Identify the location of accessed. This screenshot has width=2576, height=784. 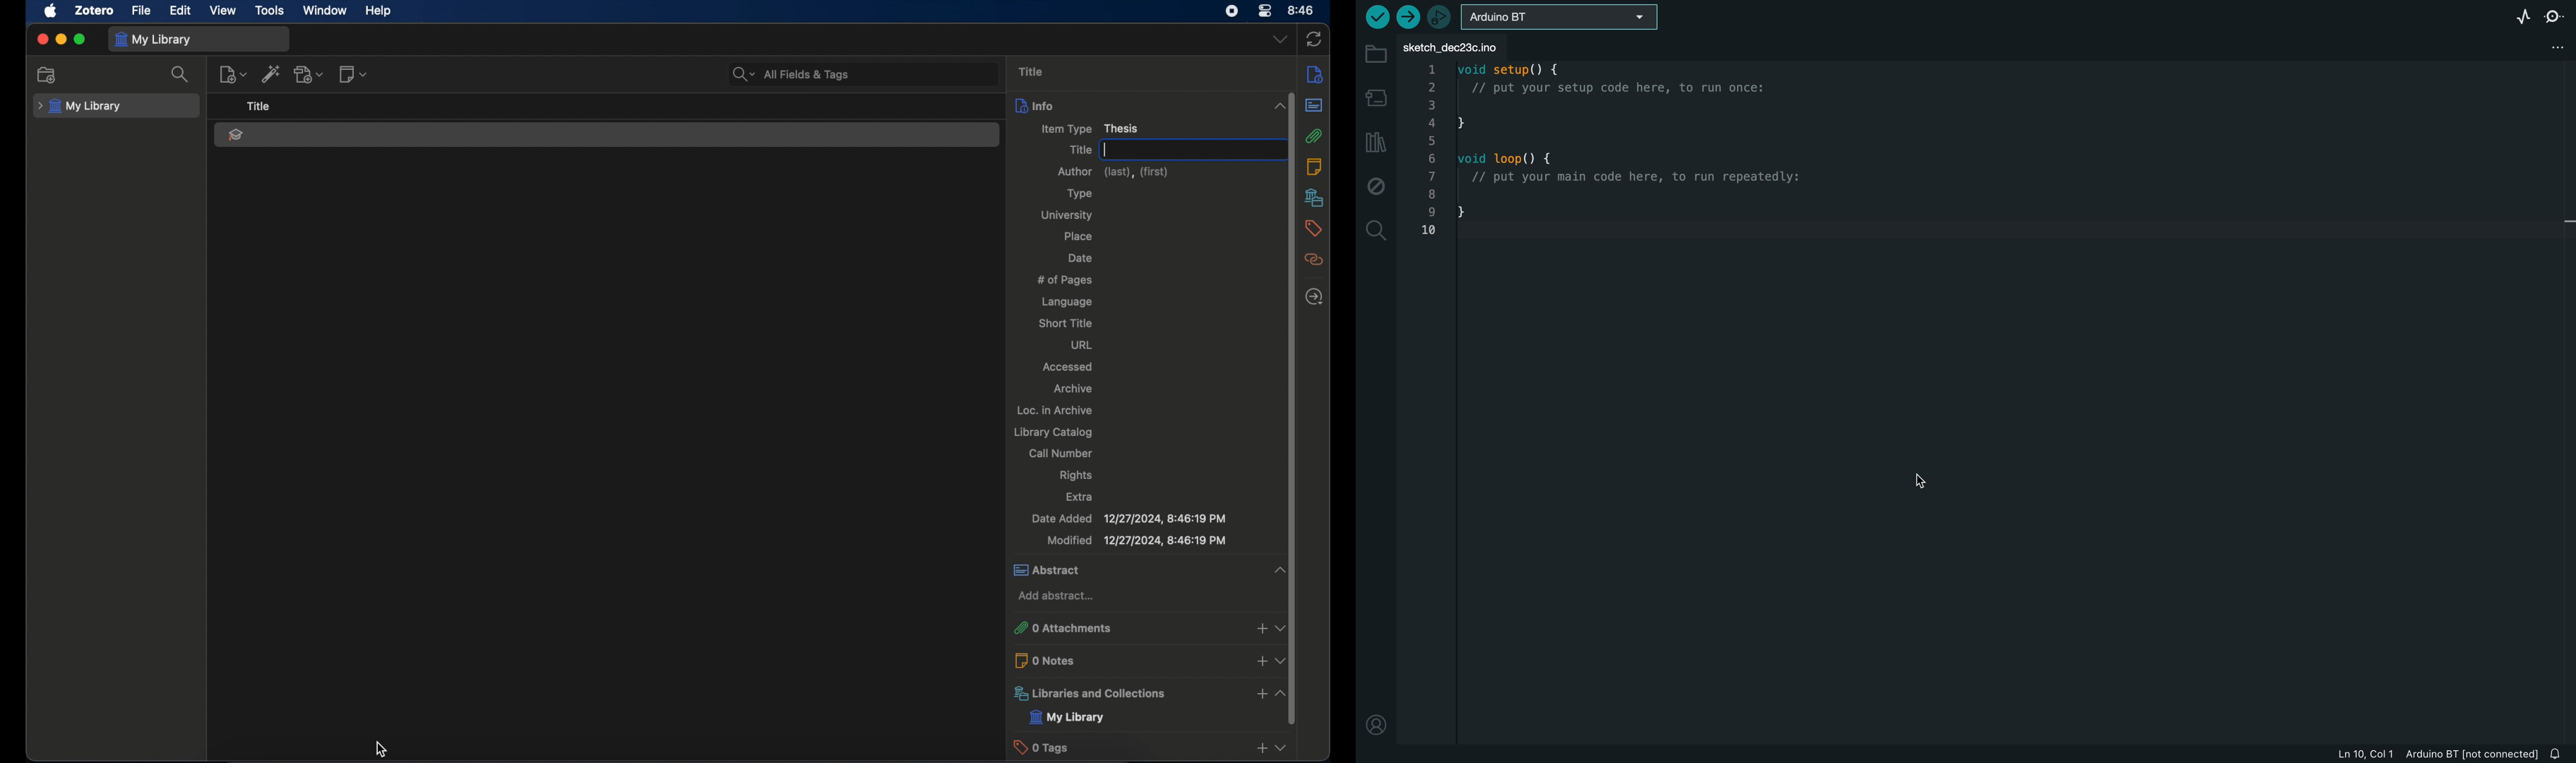
(1066, 367).